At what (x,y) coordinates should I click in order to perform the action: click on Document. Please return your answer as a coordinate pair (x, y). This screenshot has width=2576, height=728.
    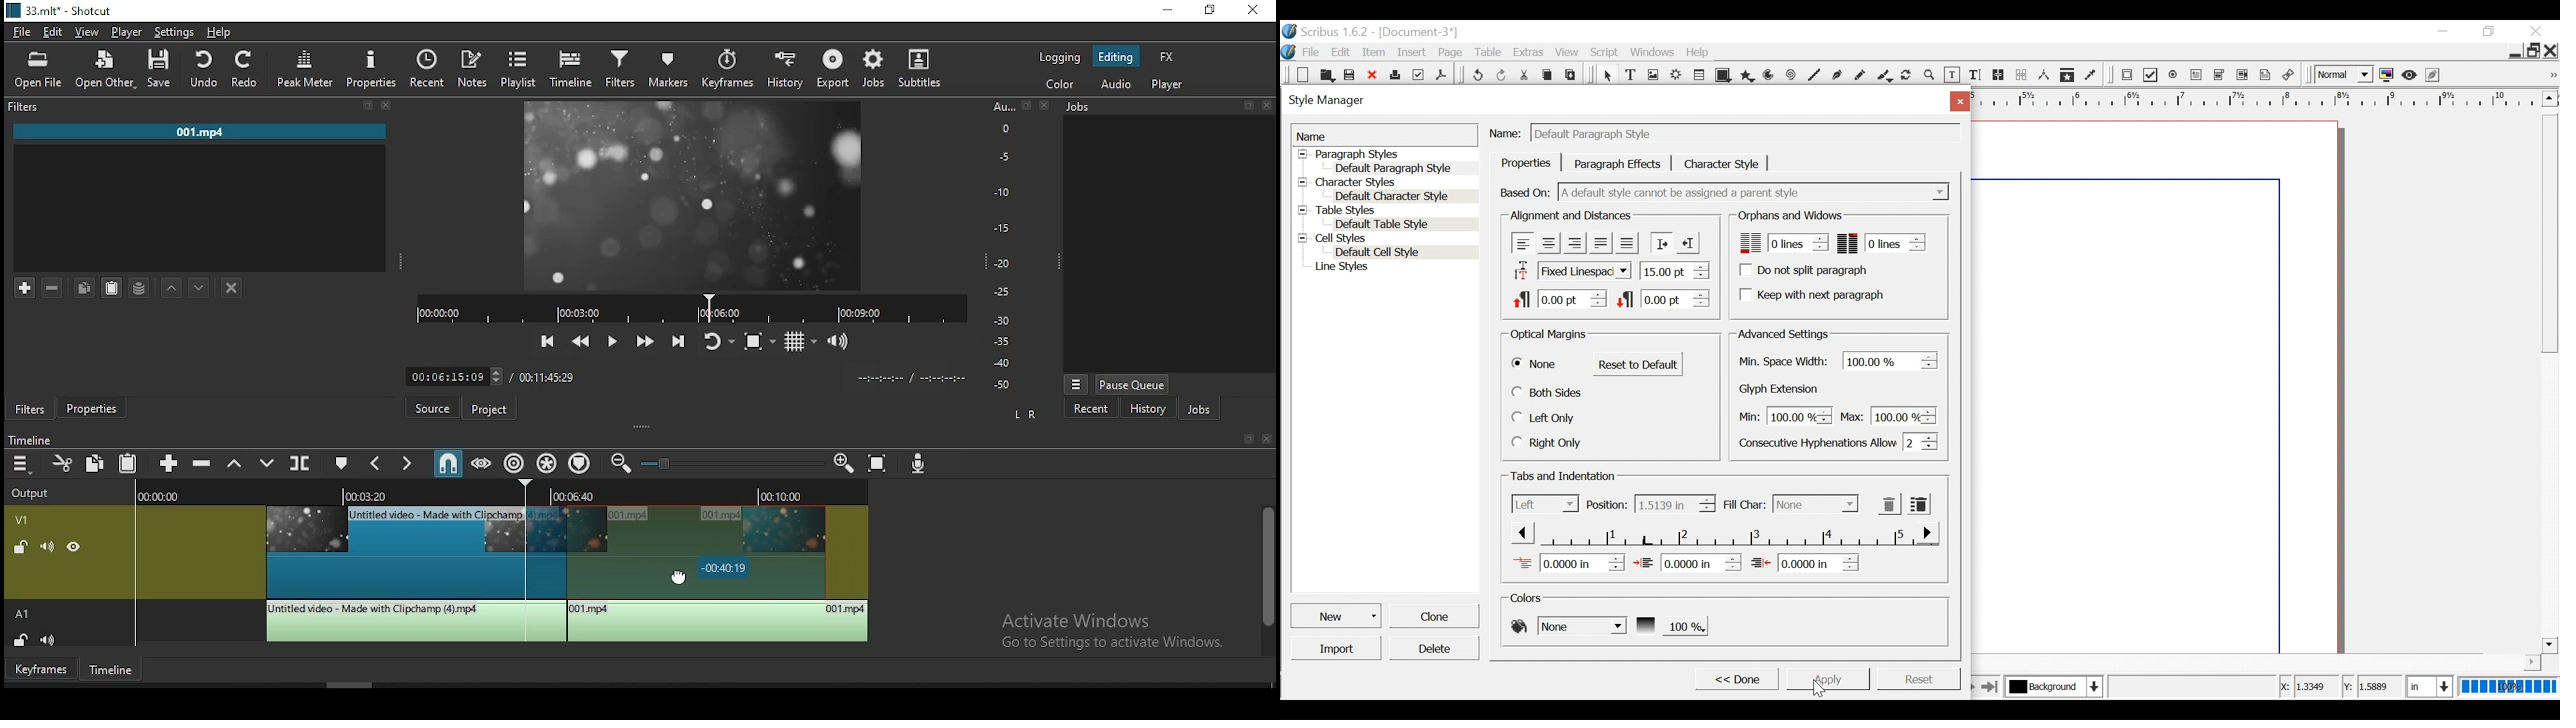
    Looking at the image, I should click on (1417, 32).